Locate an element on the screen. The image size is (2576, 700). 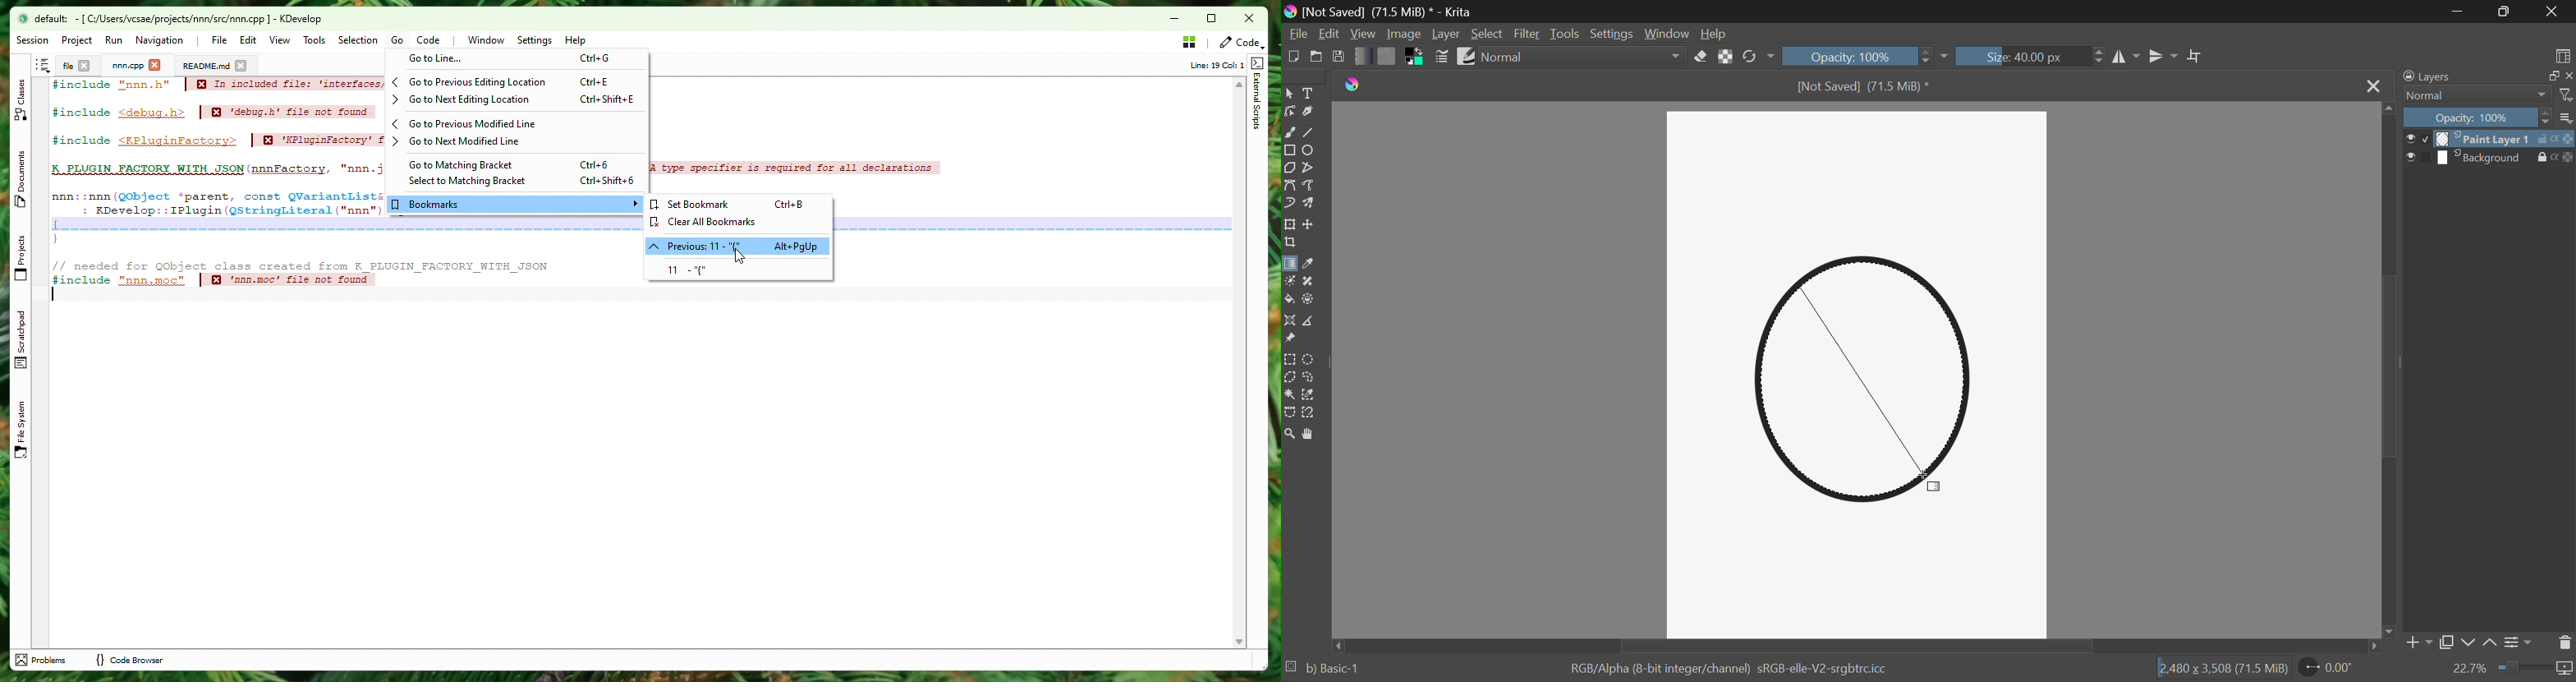
b) Basic-1 is located at coordinates (1330, 669).